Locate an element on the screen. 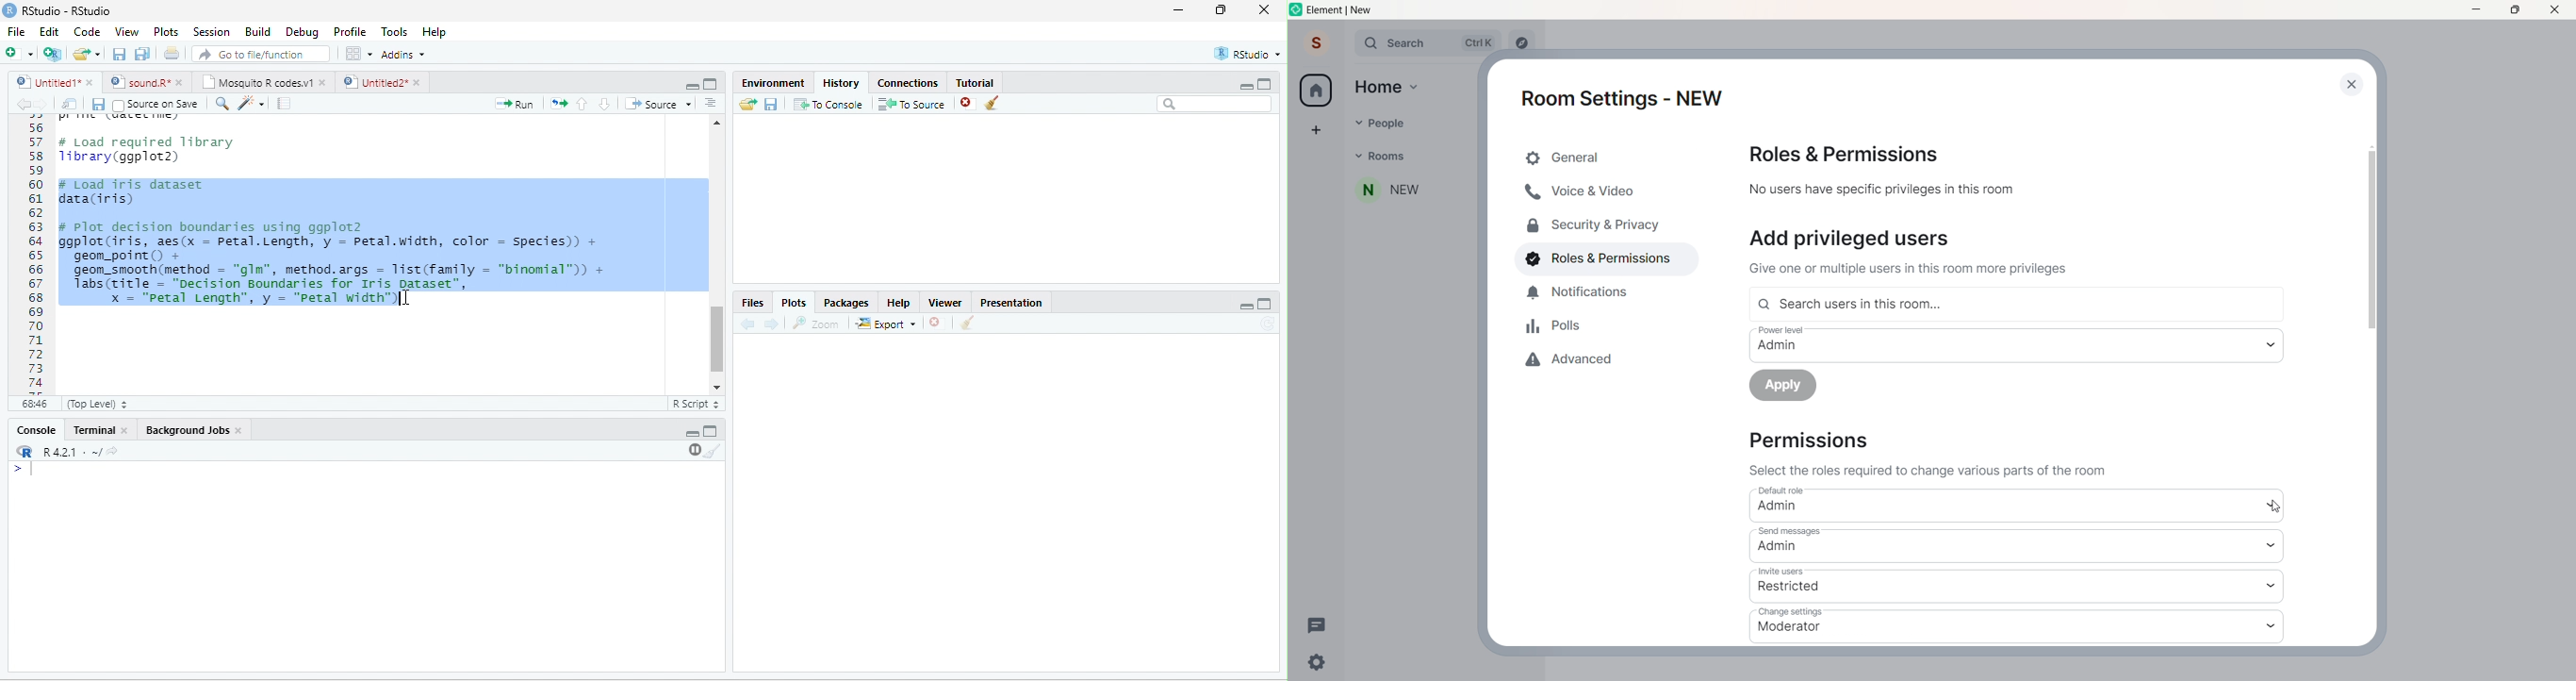  To console is located at coordinates (829, 104).